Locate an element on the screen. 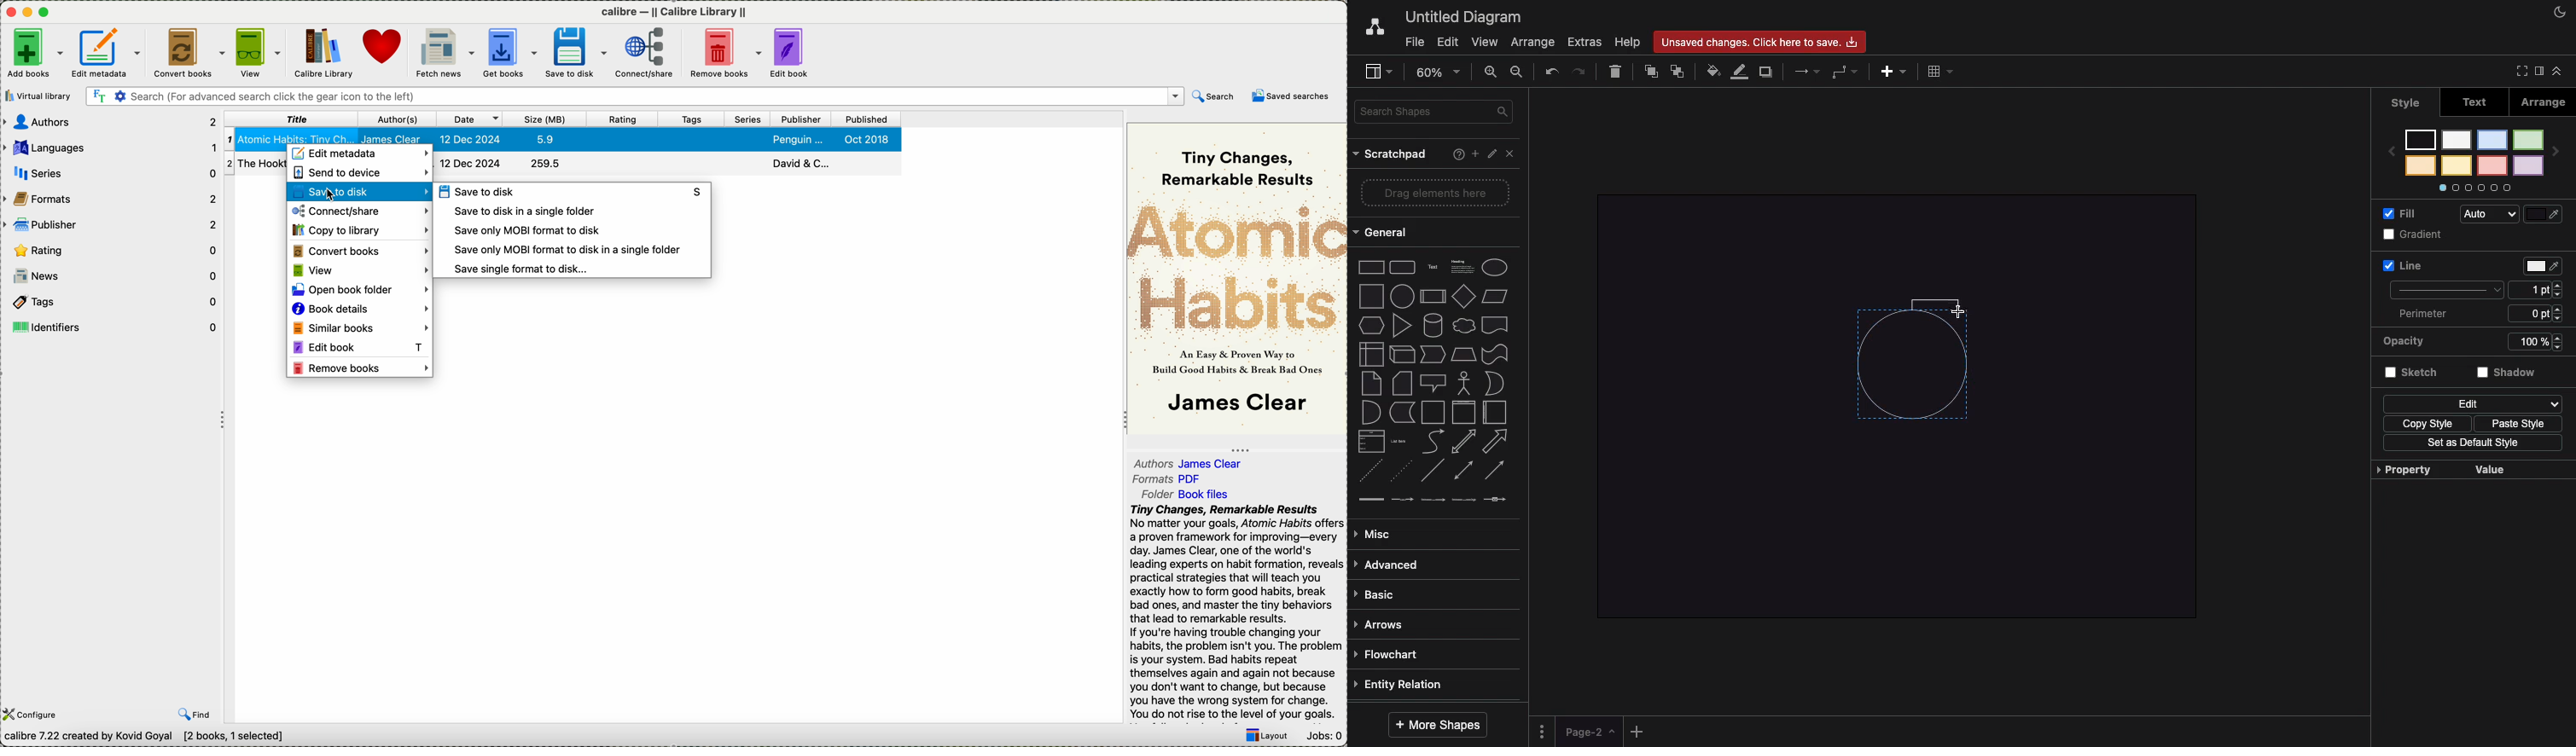 This screenshot has width=2576, height=756. add books is located at coordinates (34, 53).